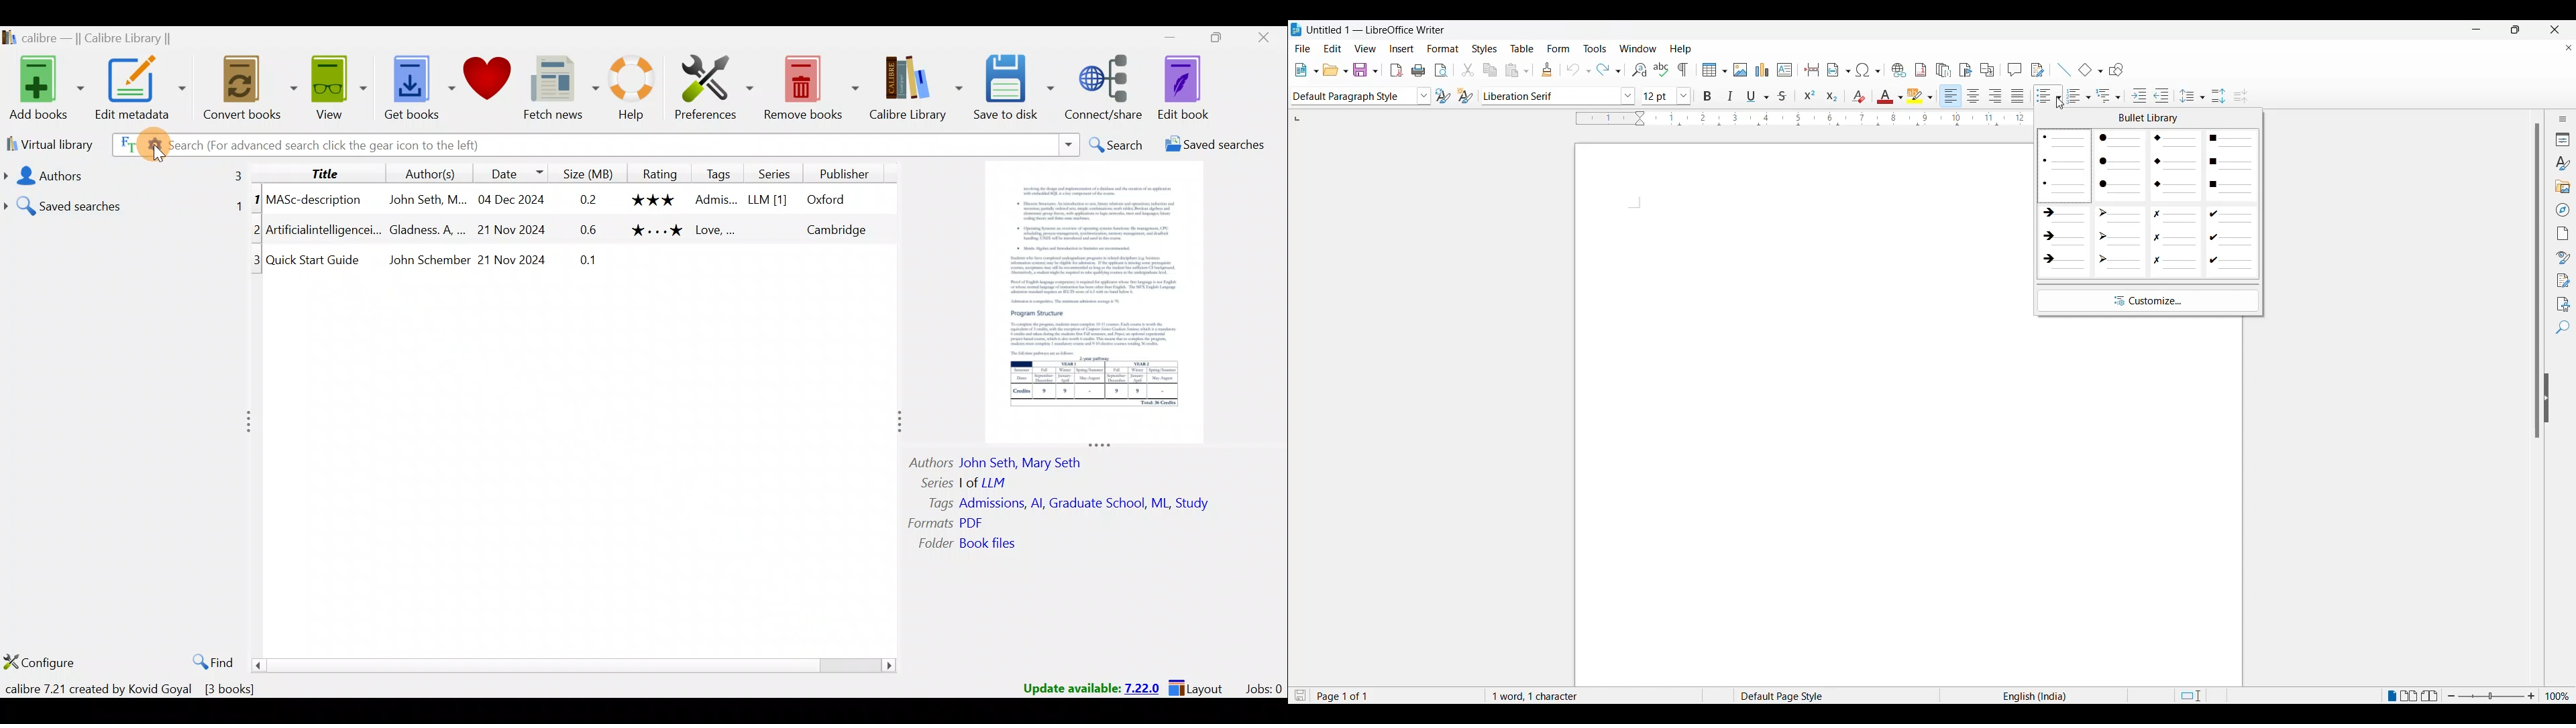 This screenshot has width=2576, height=728. I want to click on Window, so click(1638, 47).